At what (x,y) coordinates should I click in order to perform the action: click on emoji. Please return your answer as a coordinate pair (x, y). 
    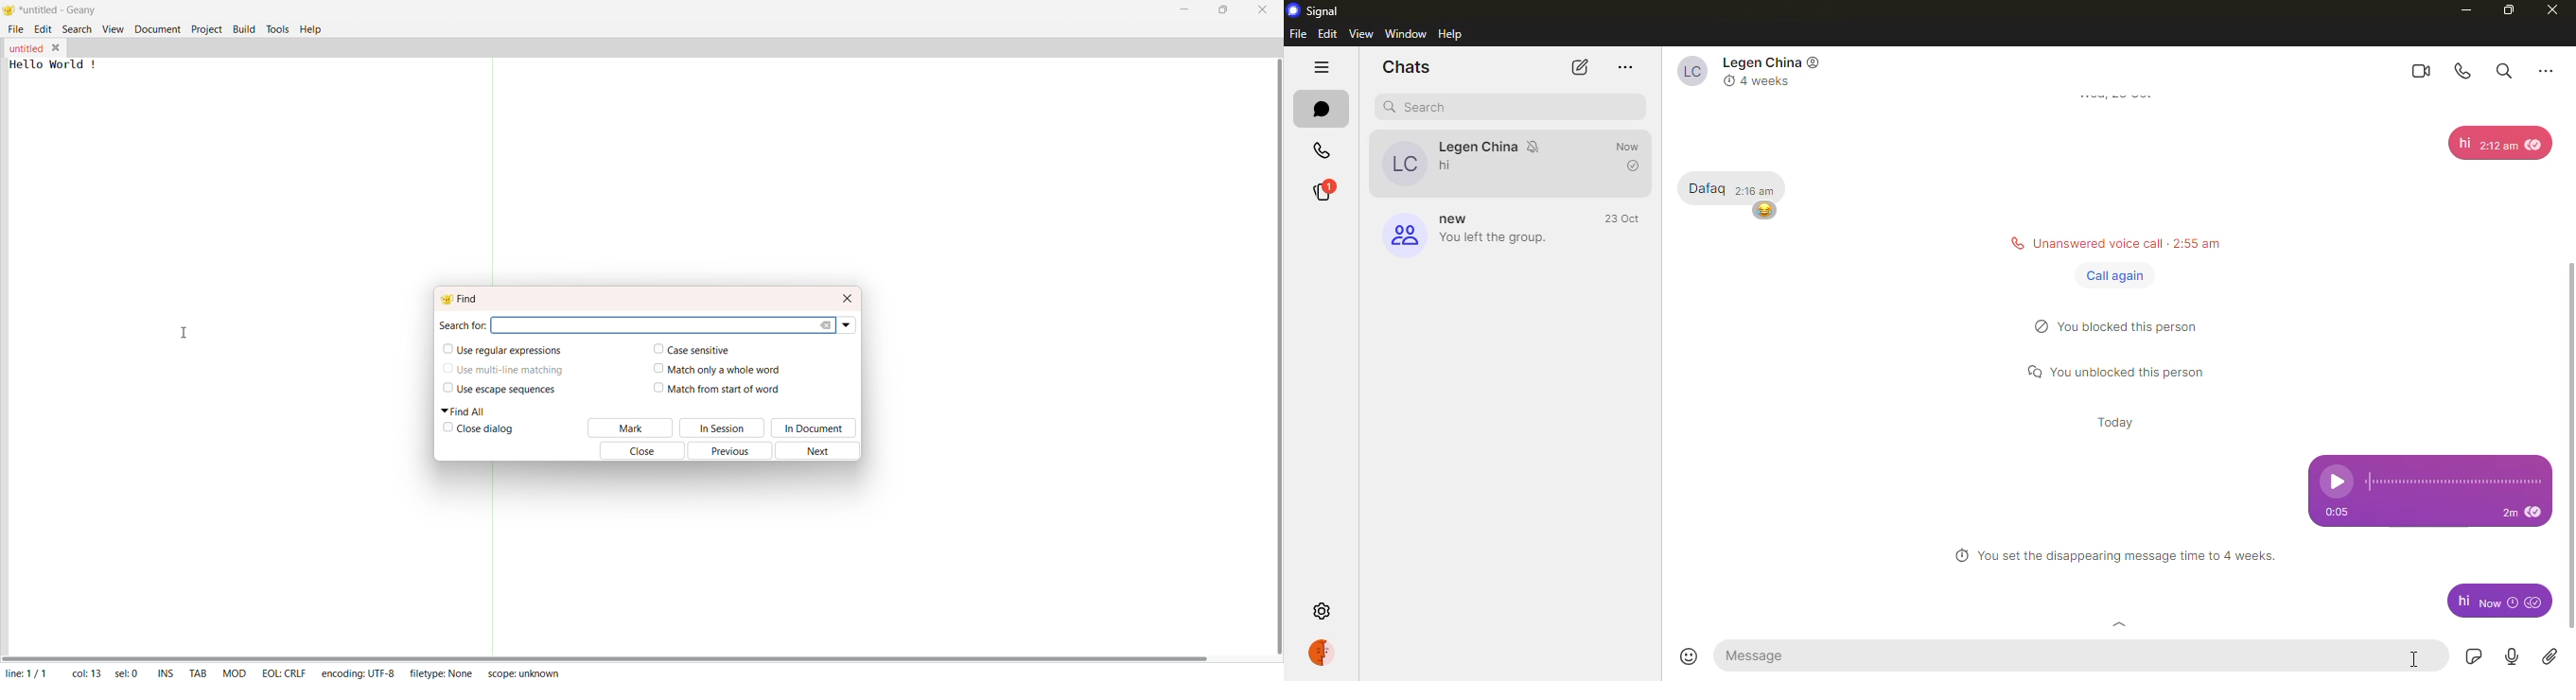
    Looking at the image, I should click on (1691, 656).